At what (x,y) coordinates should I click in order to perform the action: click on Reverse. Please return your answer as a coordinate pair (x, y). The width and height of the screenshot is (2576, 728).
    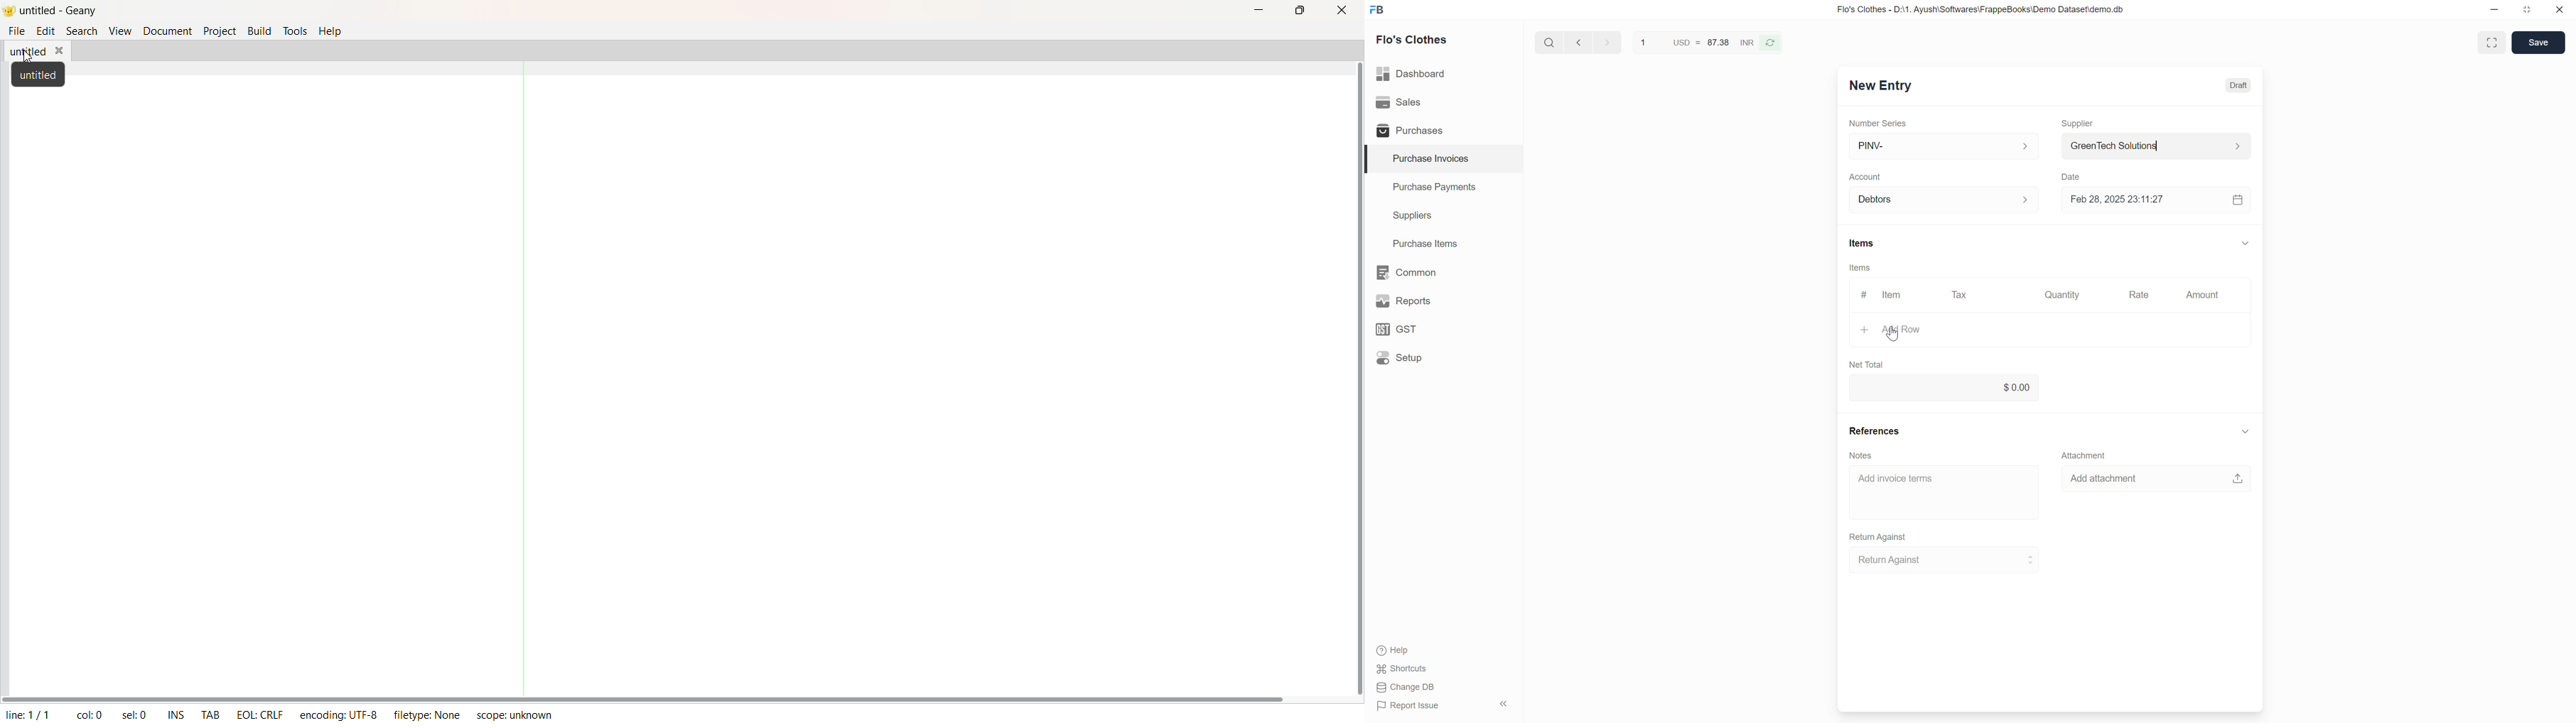
    Looking at the image, I should click on (1770, 44).